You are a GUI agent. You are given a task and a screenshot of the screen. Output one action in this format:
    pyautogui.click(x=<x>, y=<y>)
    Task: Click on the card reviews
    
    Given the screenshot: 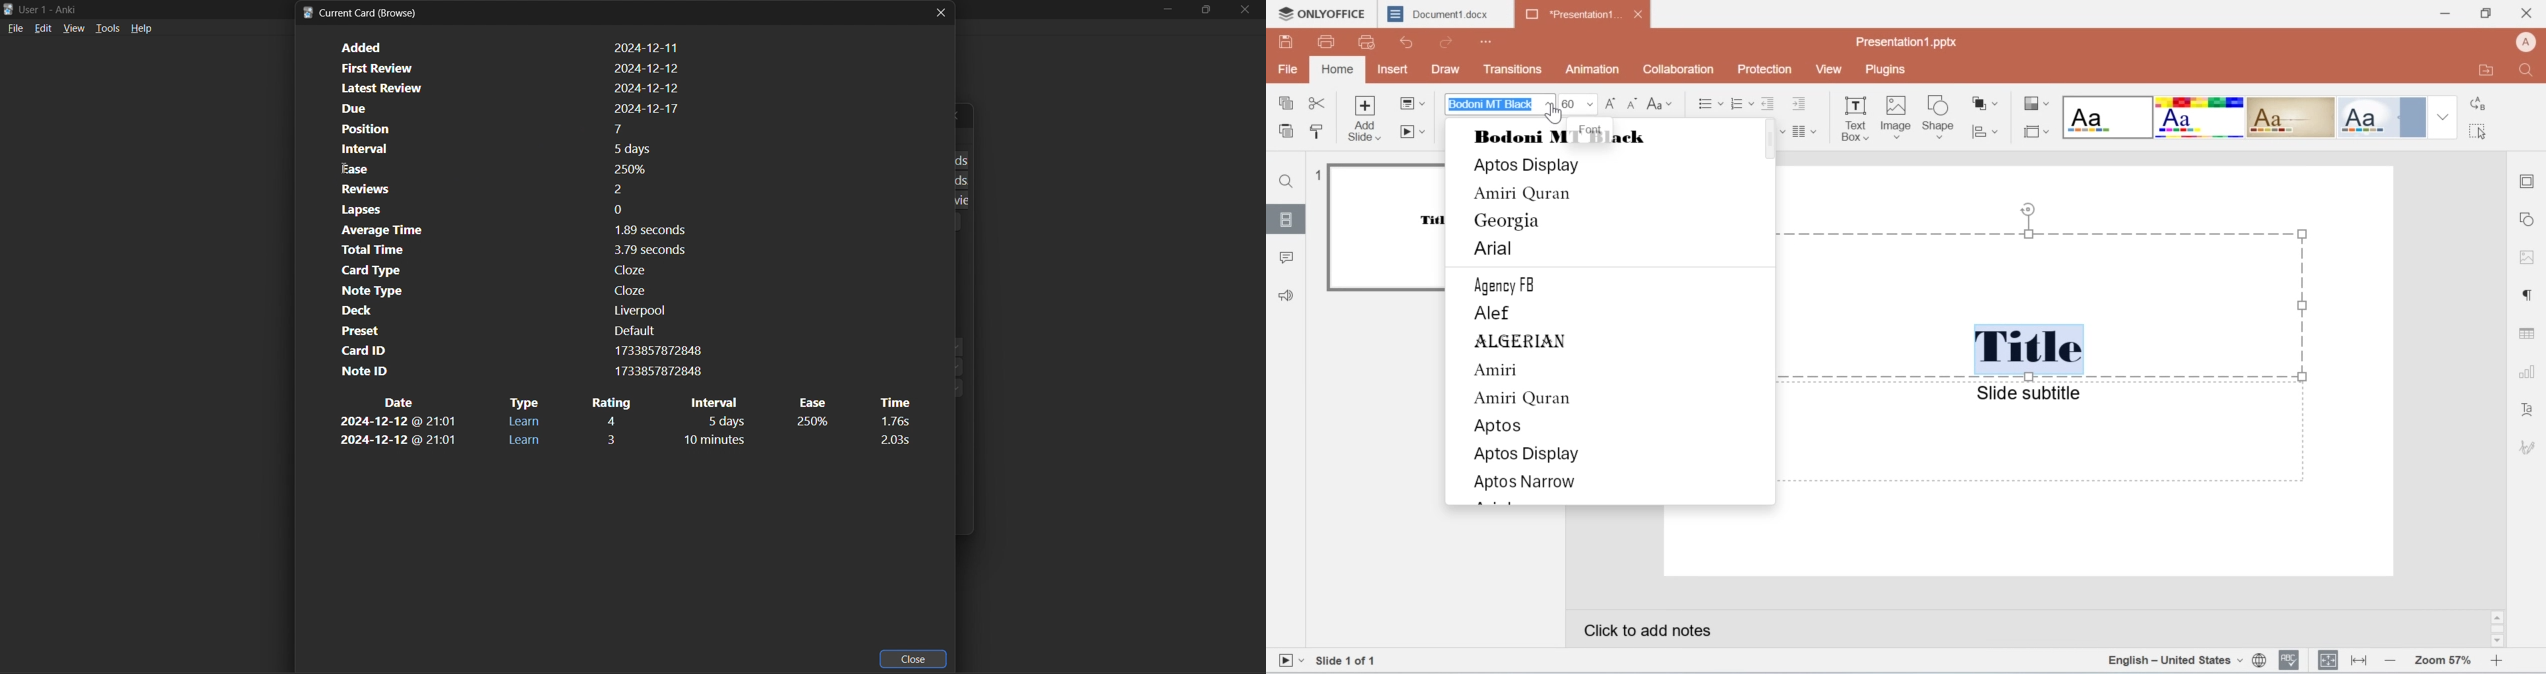 What is the action you would take?
    pyautogui.click(x=499, y=188)
    